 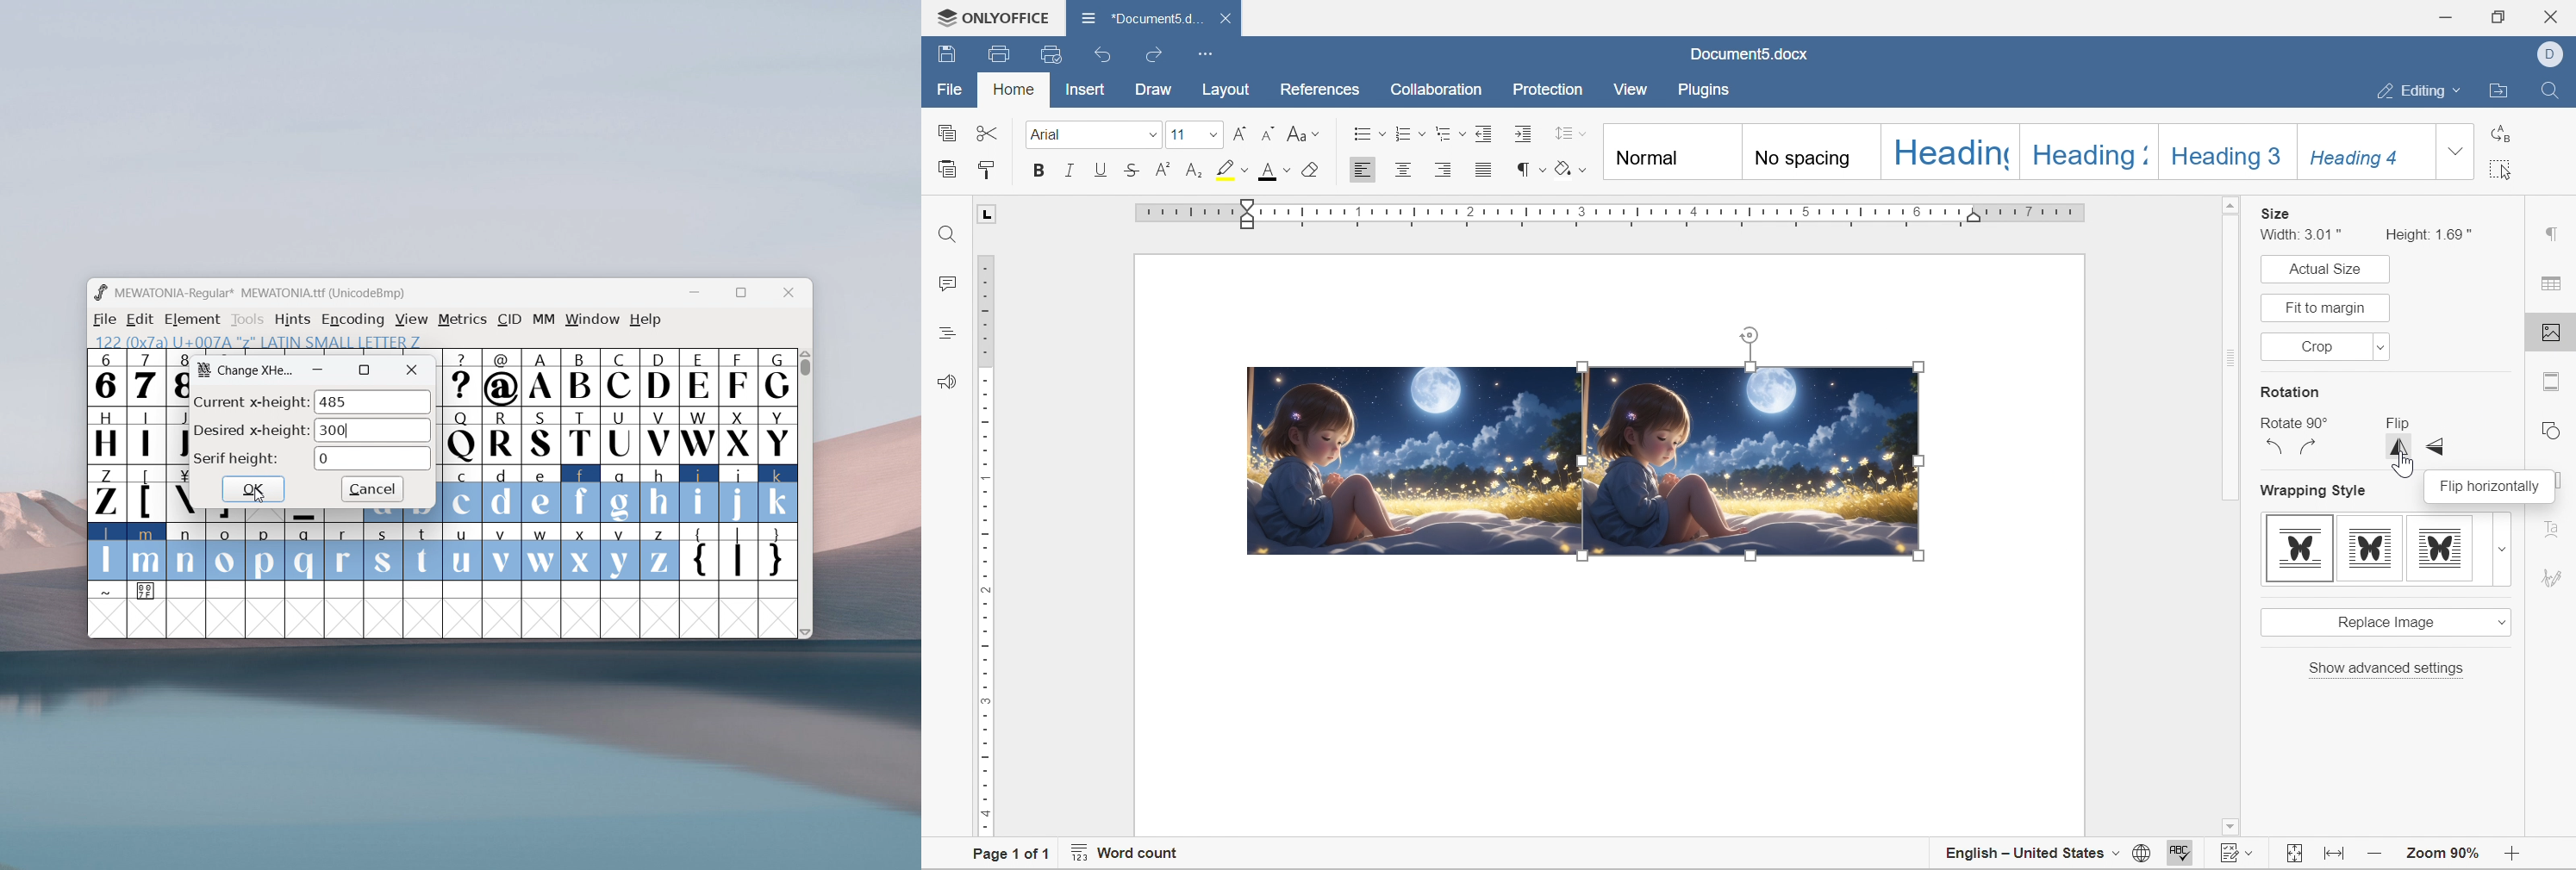 I want to click on minimize, so click(x=318, y=370).